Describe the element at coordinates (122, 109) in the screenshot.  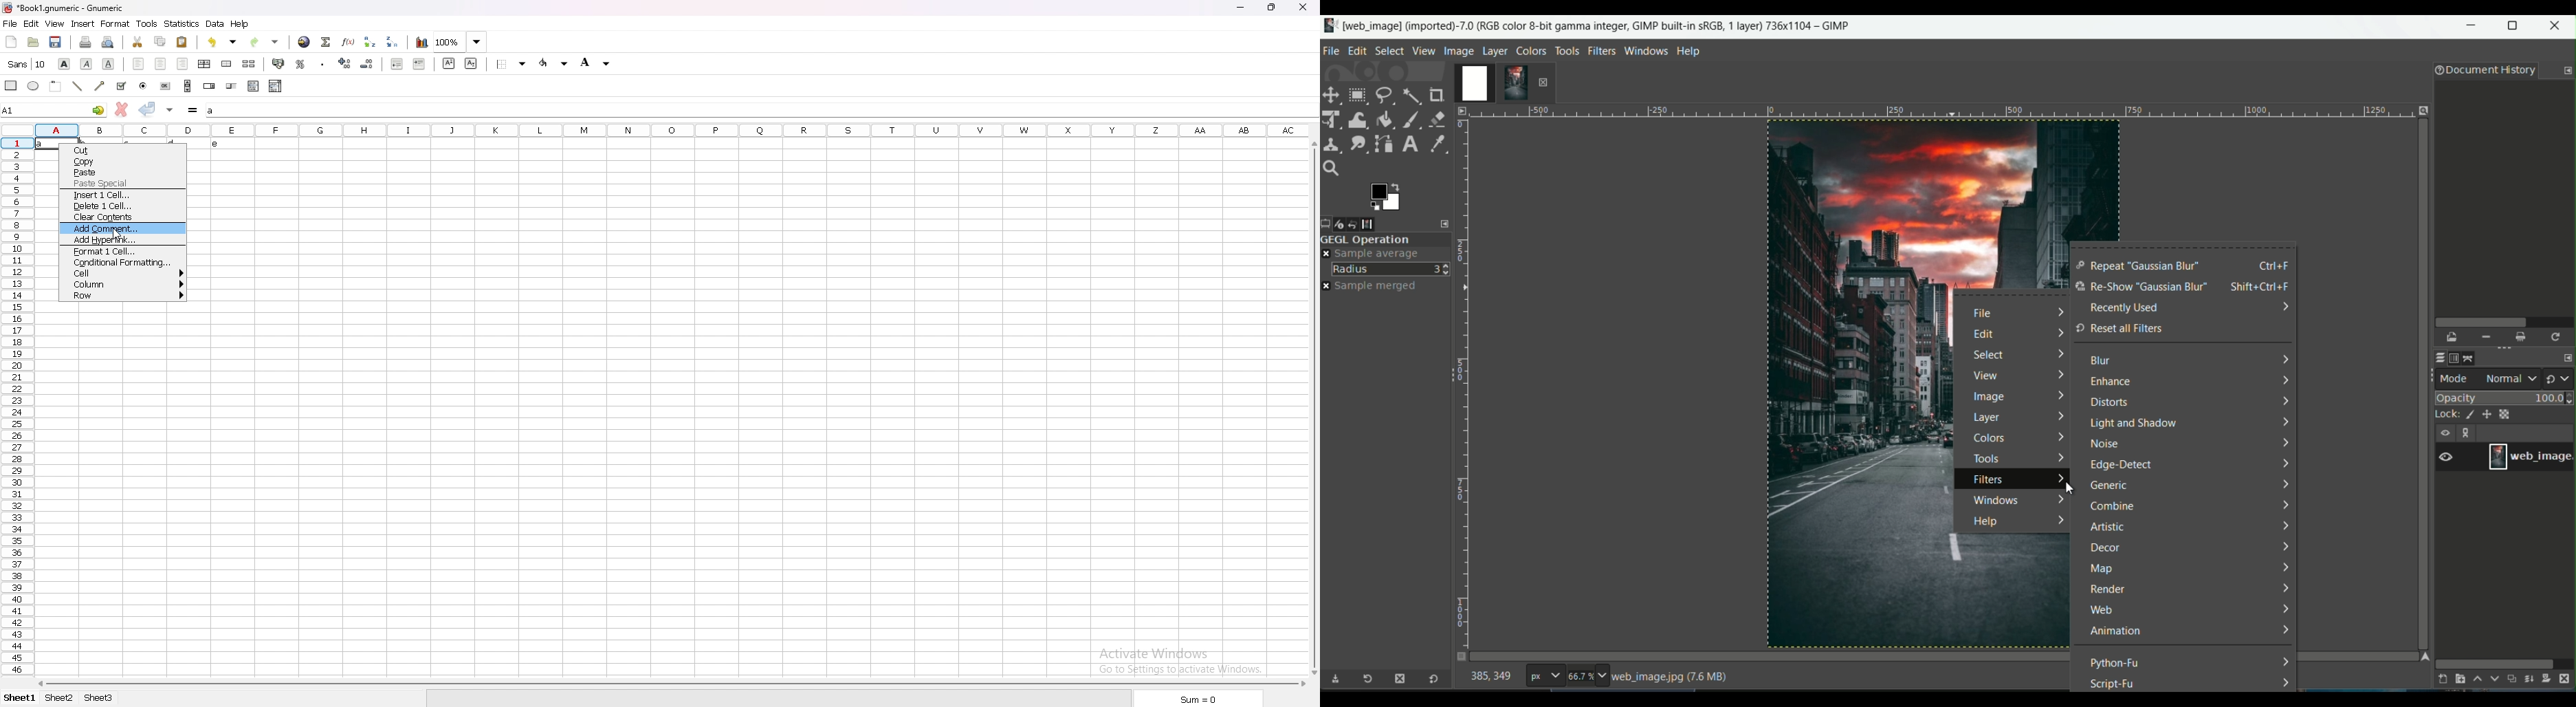
I see `cancel change` at that location.